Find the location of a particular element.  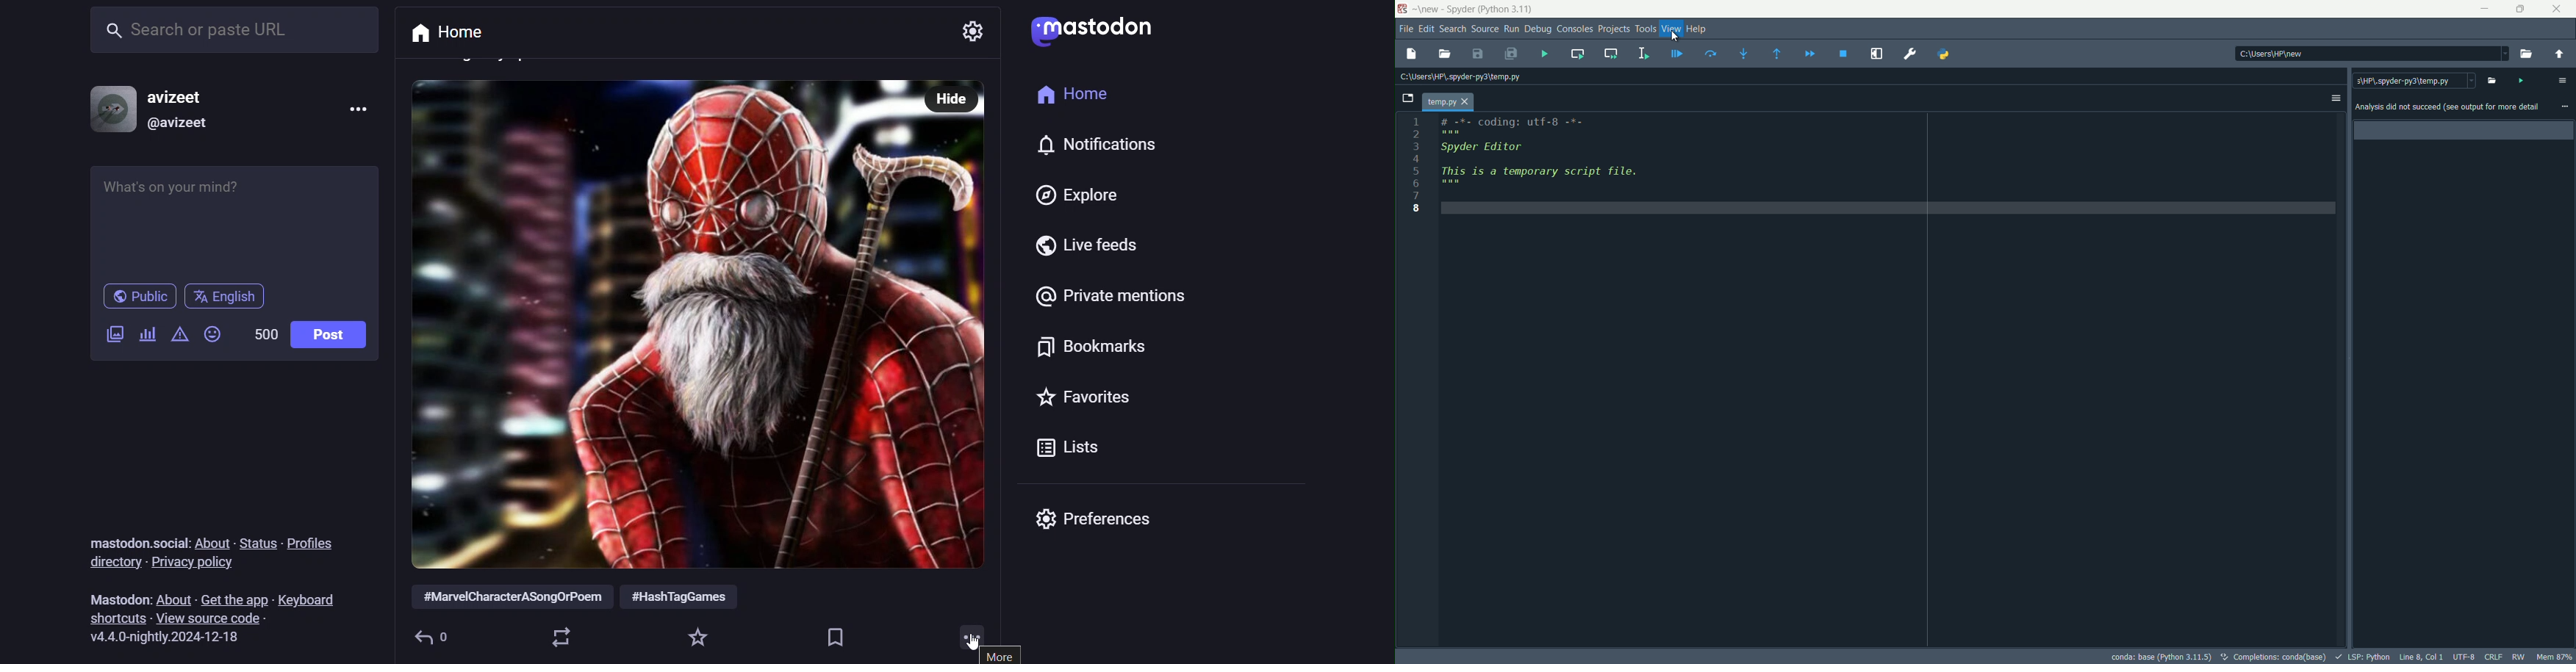

tools menu is located at coordinates (1645, 30).